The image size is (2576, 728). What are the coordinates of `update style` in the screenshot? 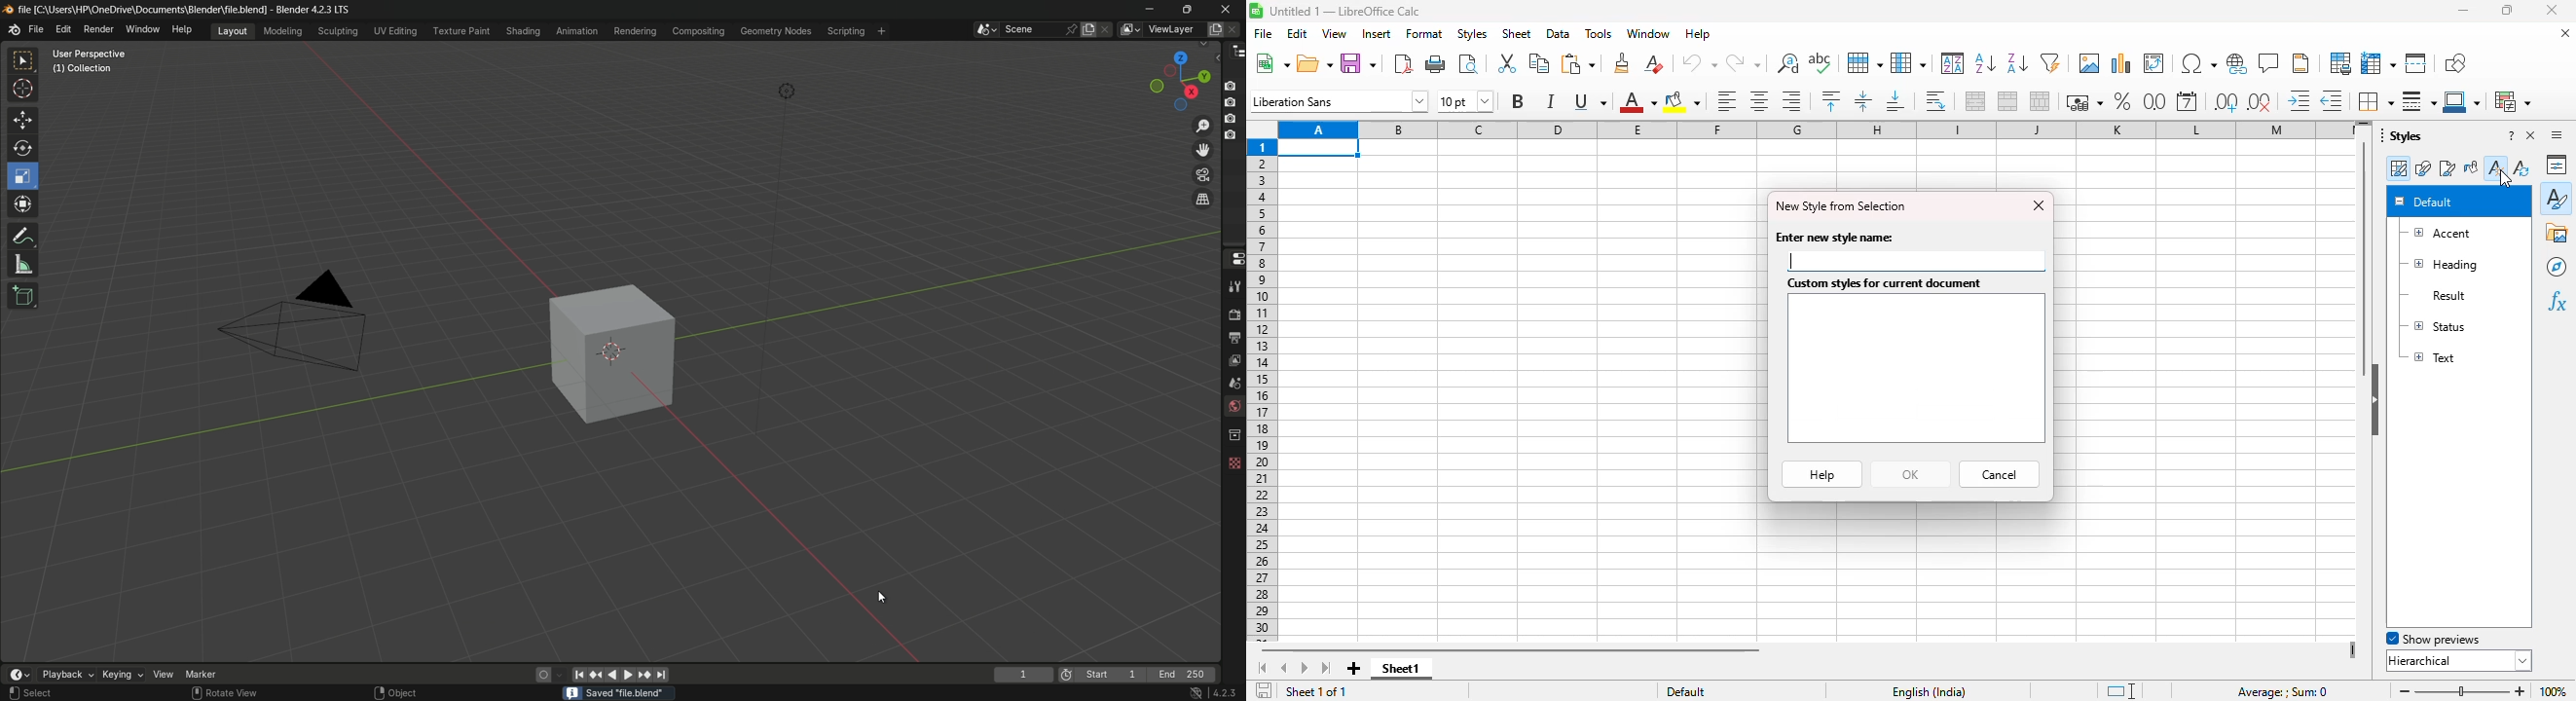 It's located at (2521, 166).